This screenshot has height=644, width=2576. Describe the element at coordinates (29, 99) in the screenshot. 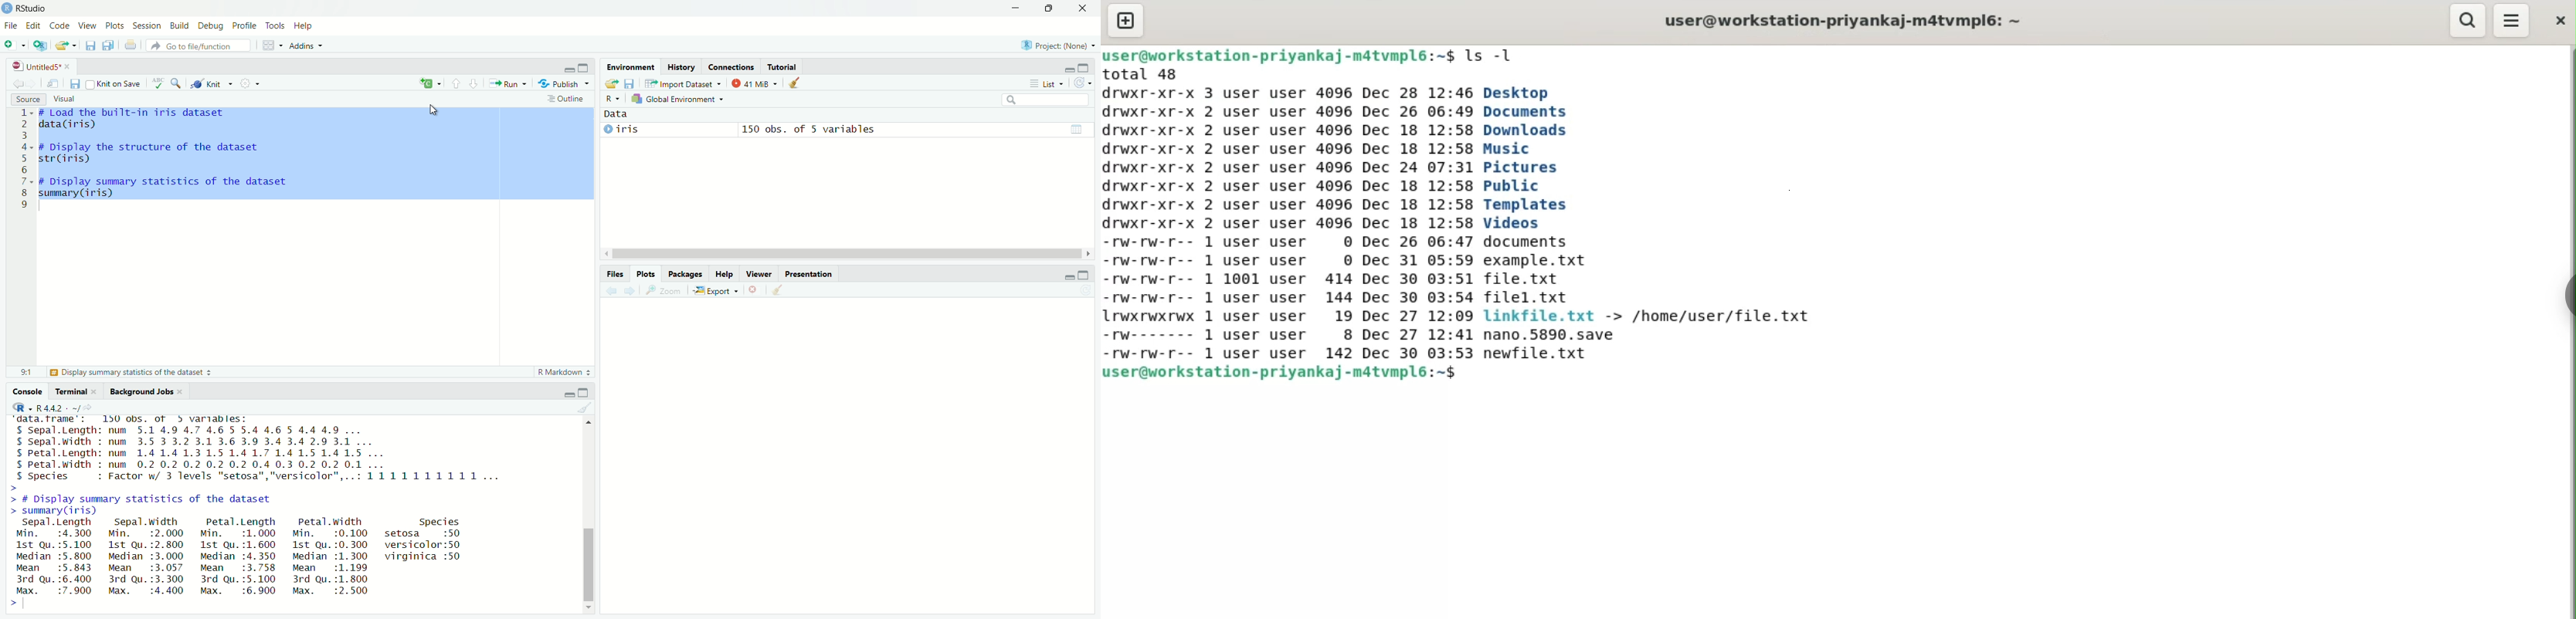

I see `Source` at that location.